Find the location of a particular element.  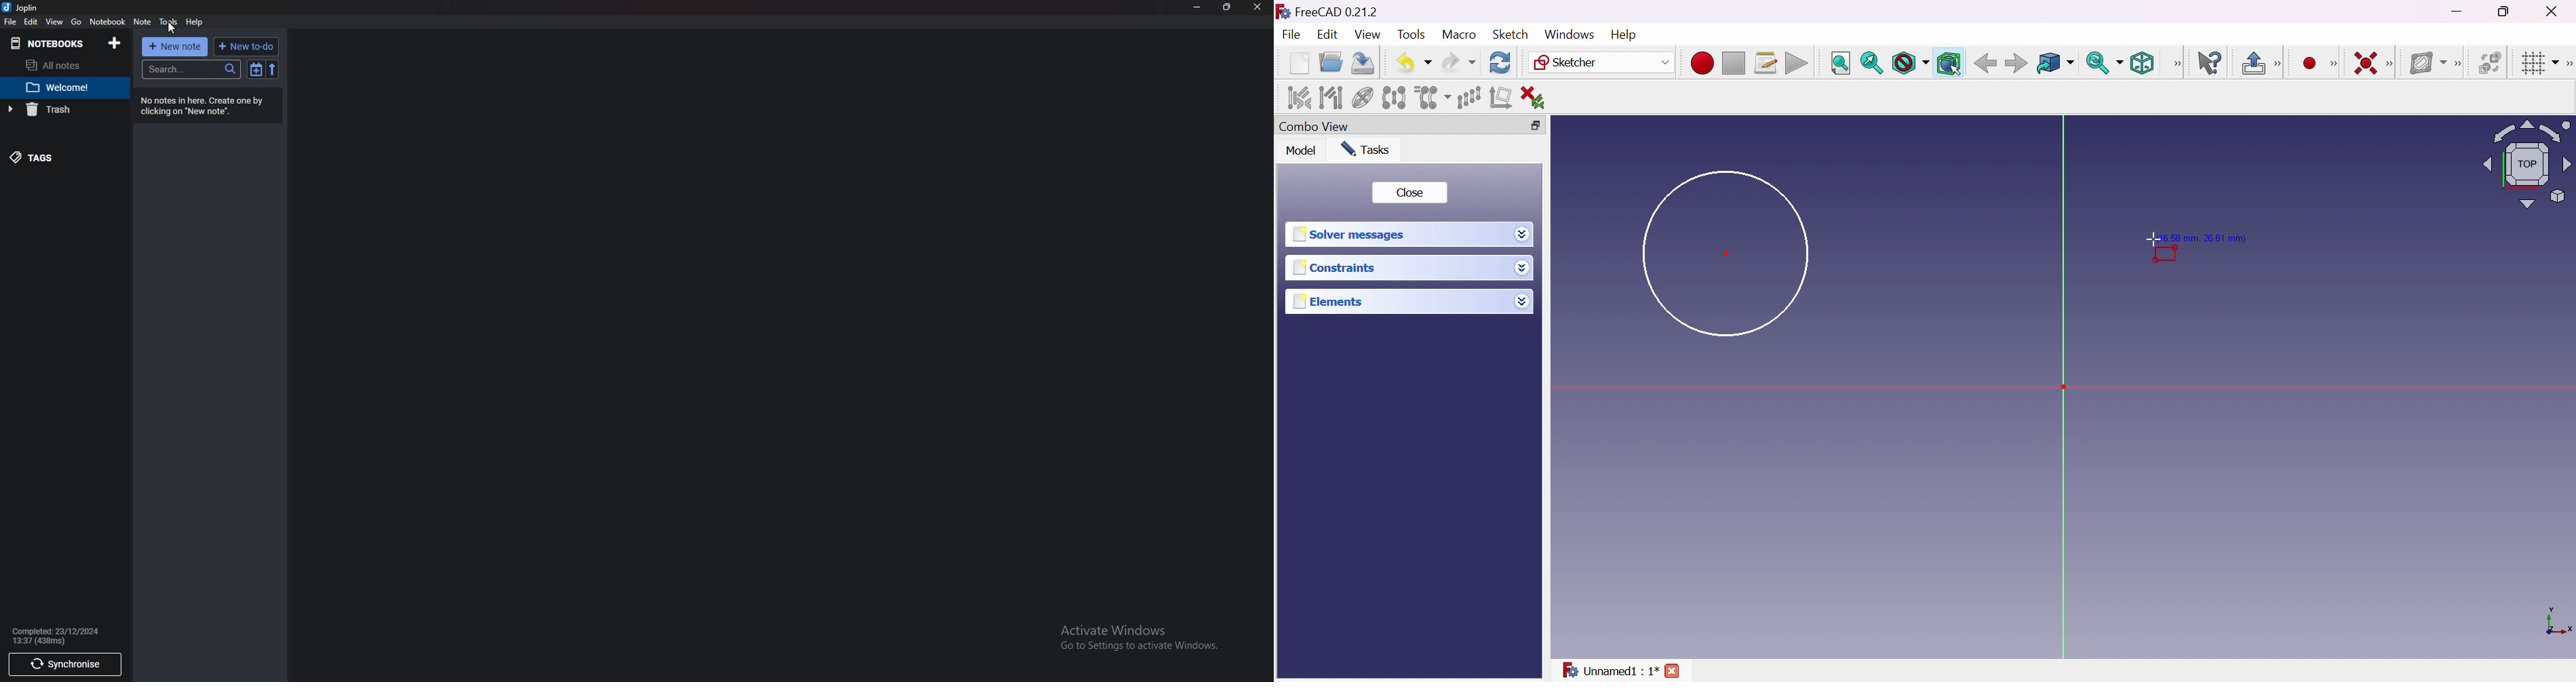

close is located at coordinates (1257, 7).